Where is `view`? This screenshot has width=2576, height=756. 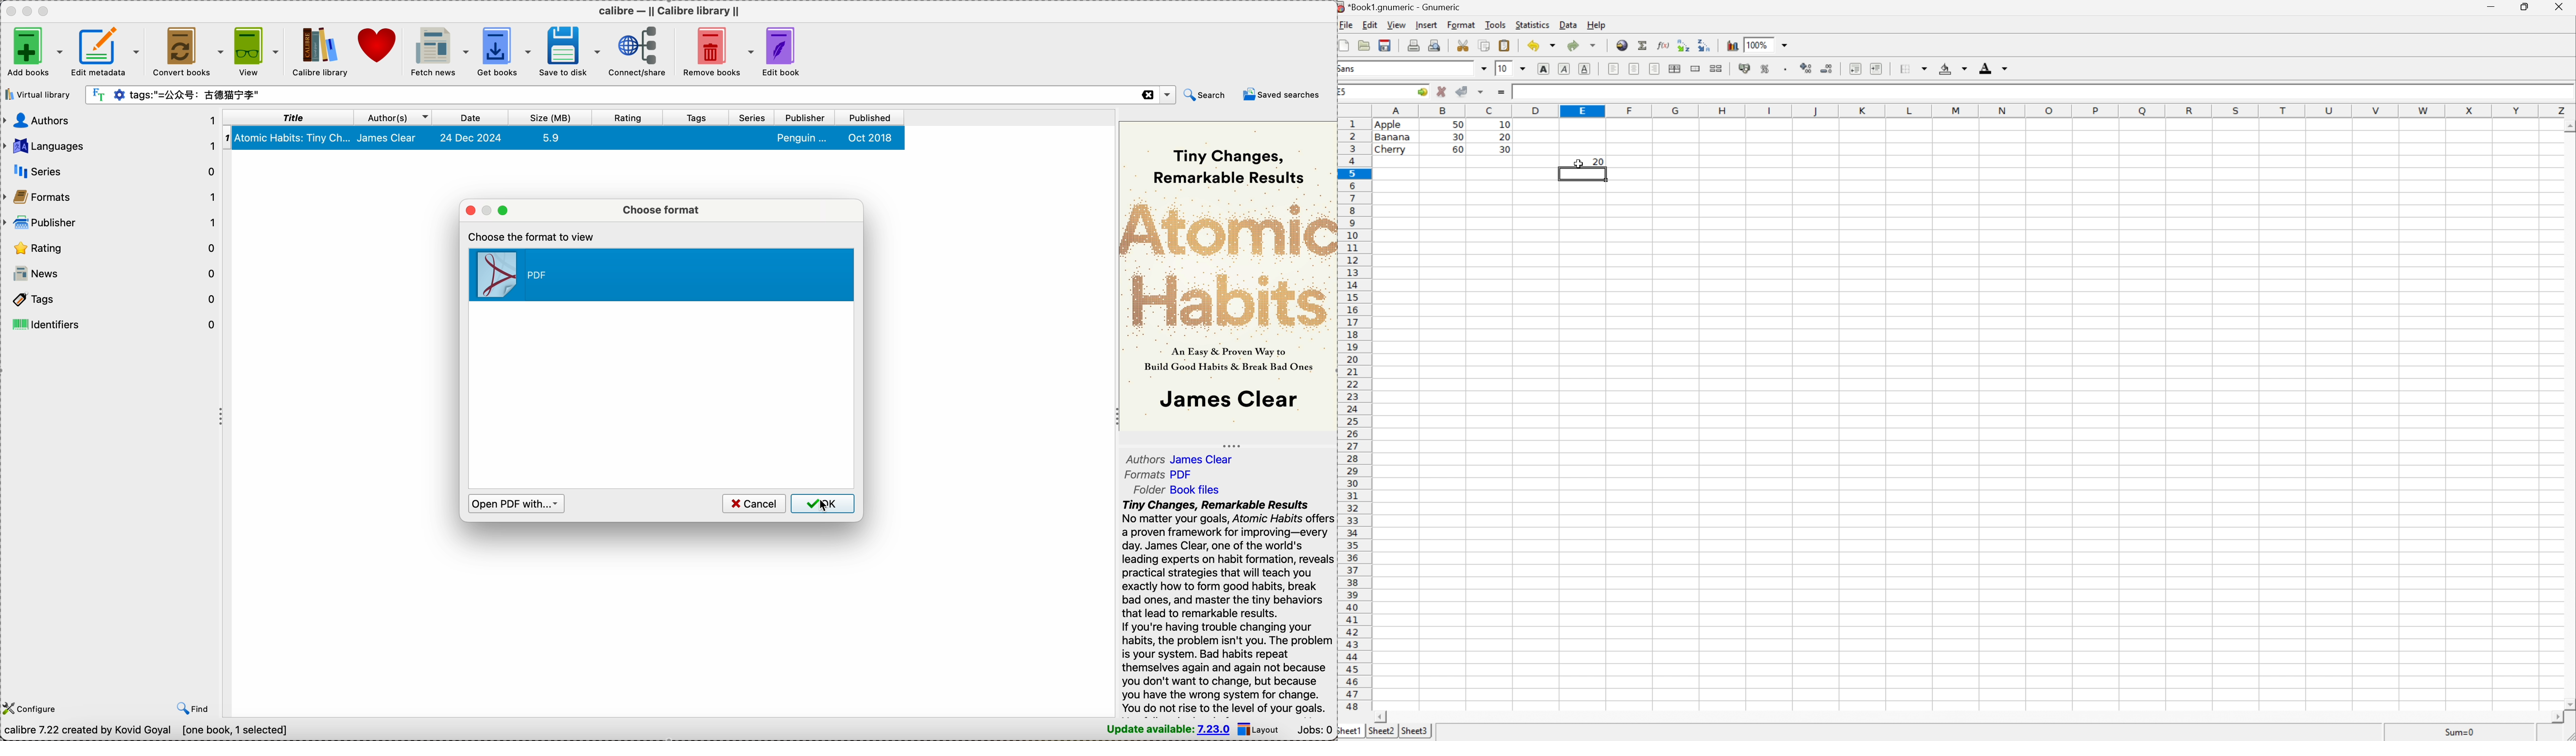 view is located at coordinates (250, 51).